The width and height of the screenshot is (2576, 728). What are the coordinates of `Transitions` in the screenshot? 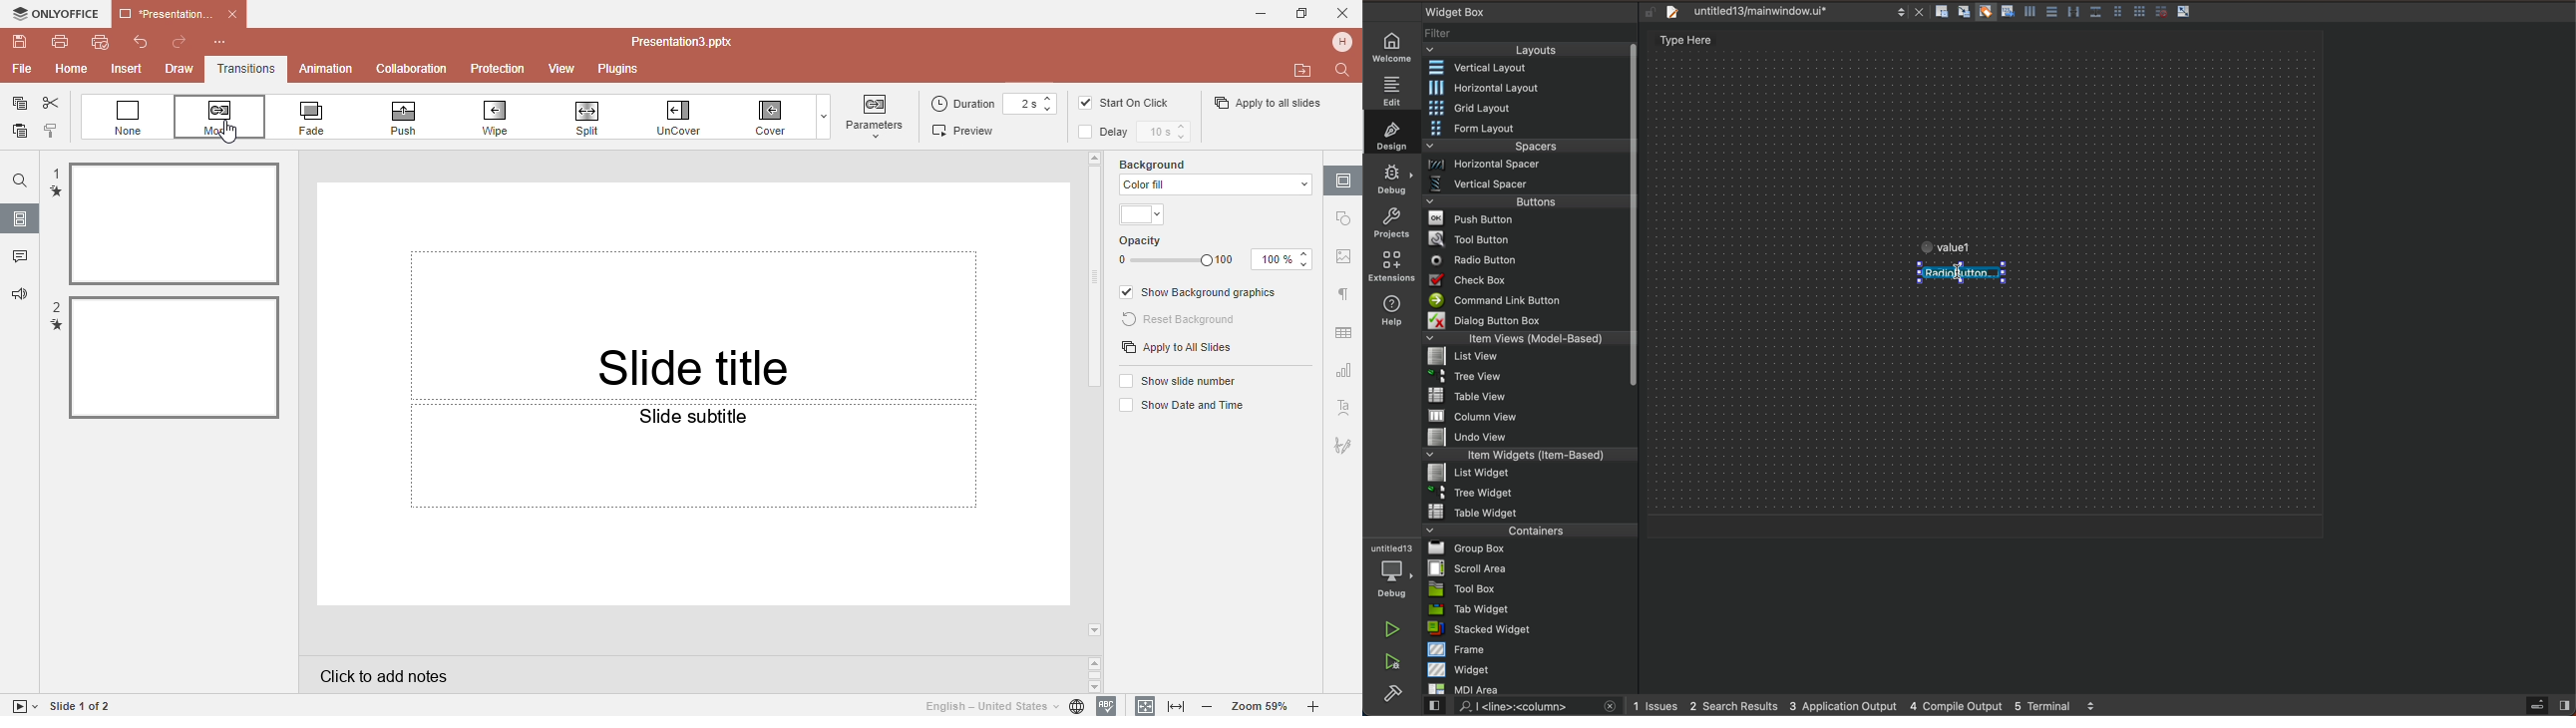 It's located at (246, 70).